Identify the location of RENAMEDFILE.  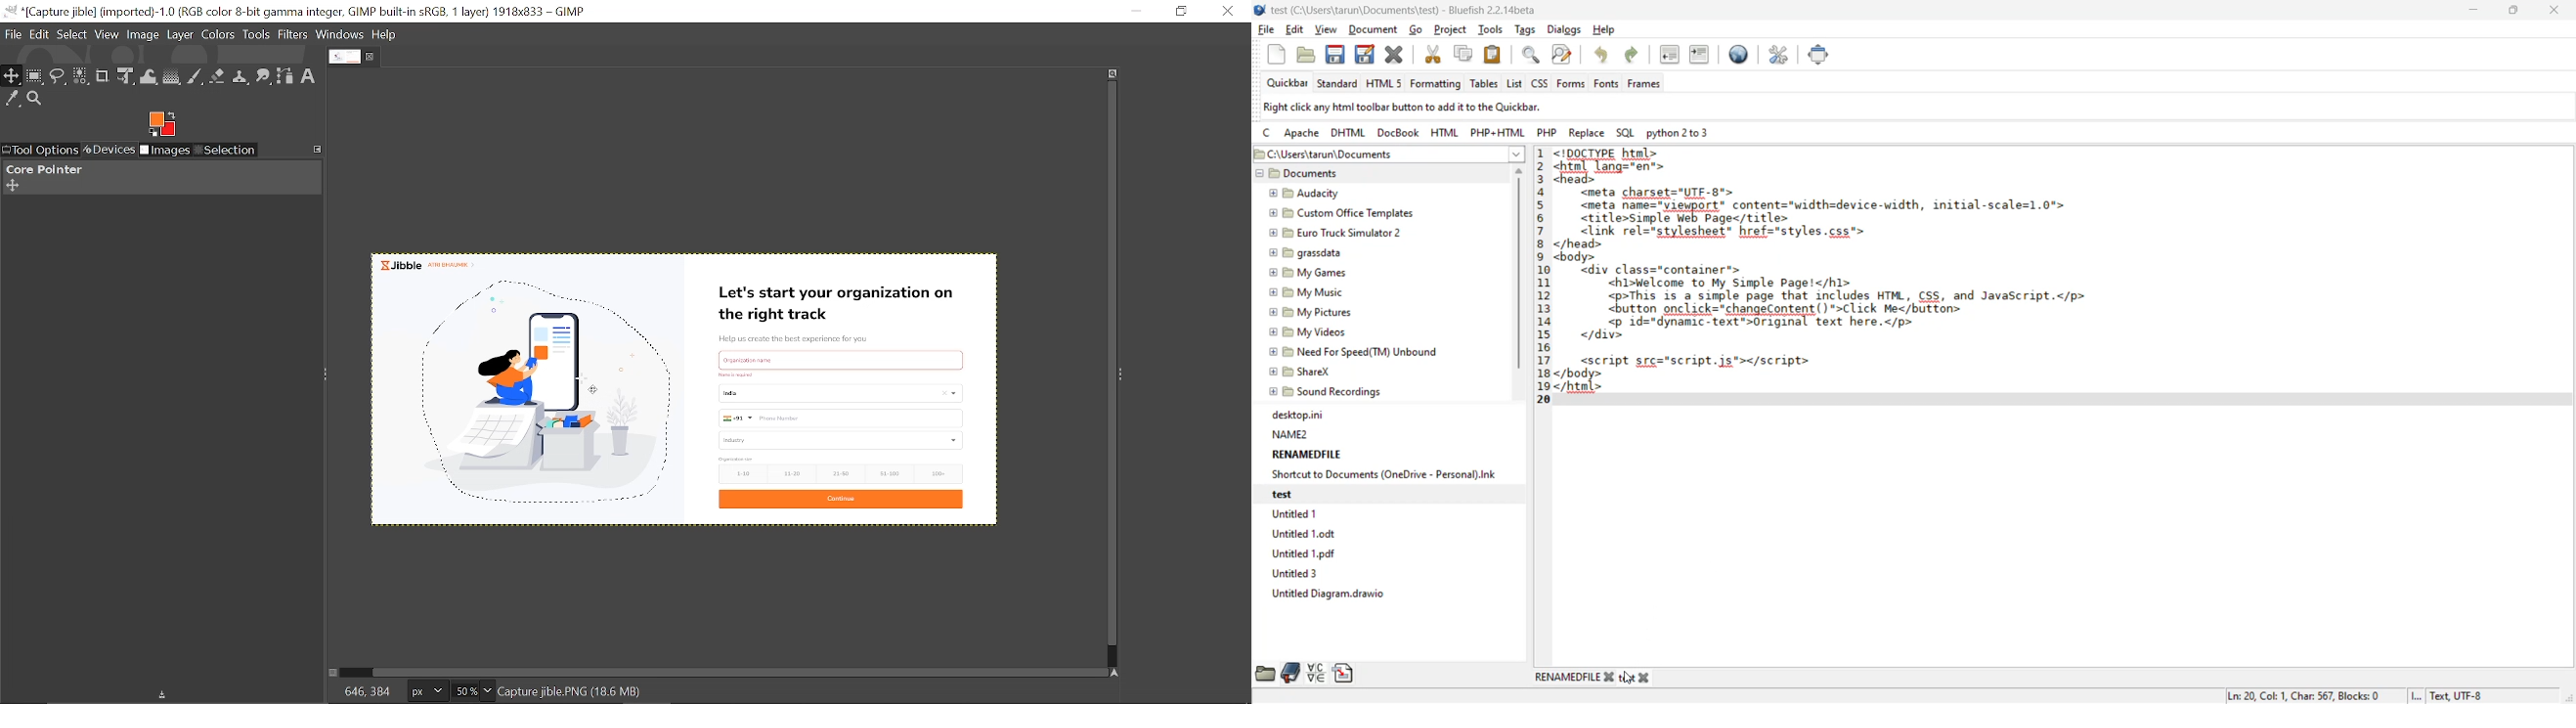
(1307, 453).